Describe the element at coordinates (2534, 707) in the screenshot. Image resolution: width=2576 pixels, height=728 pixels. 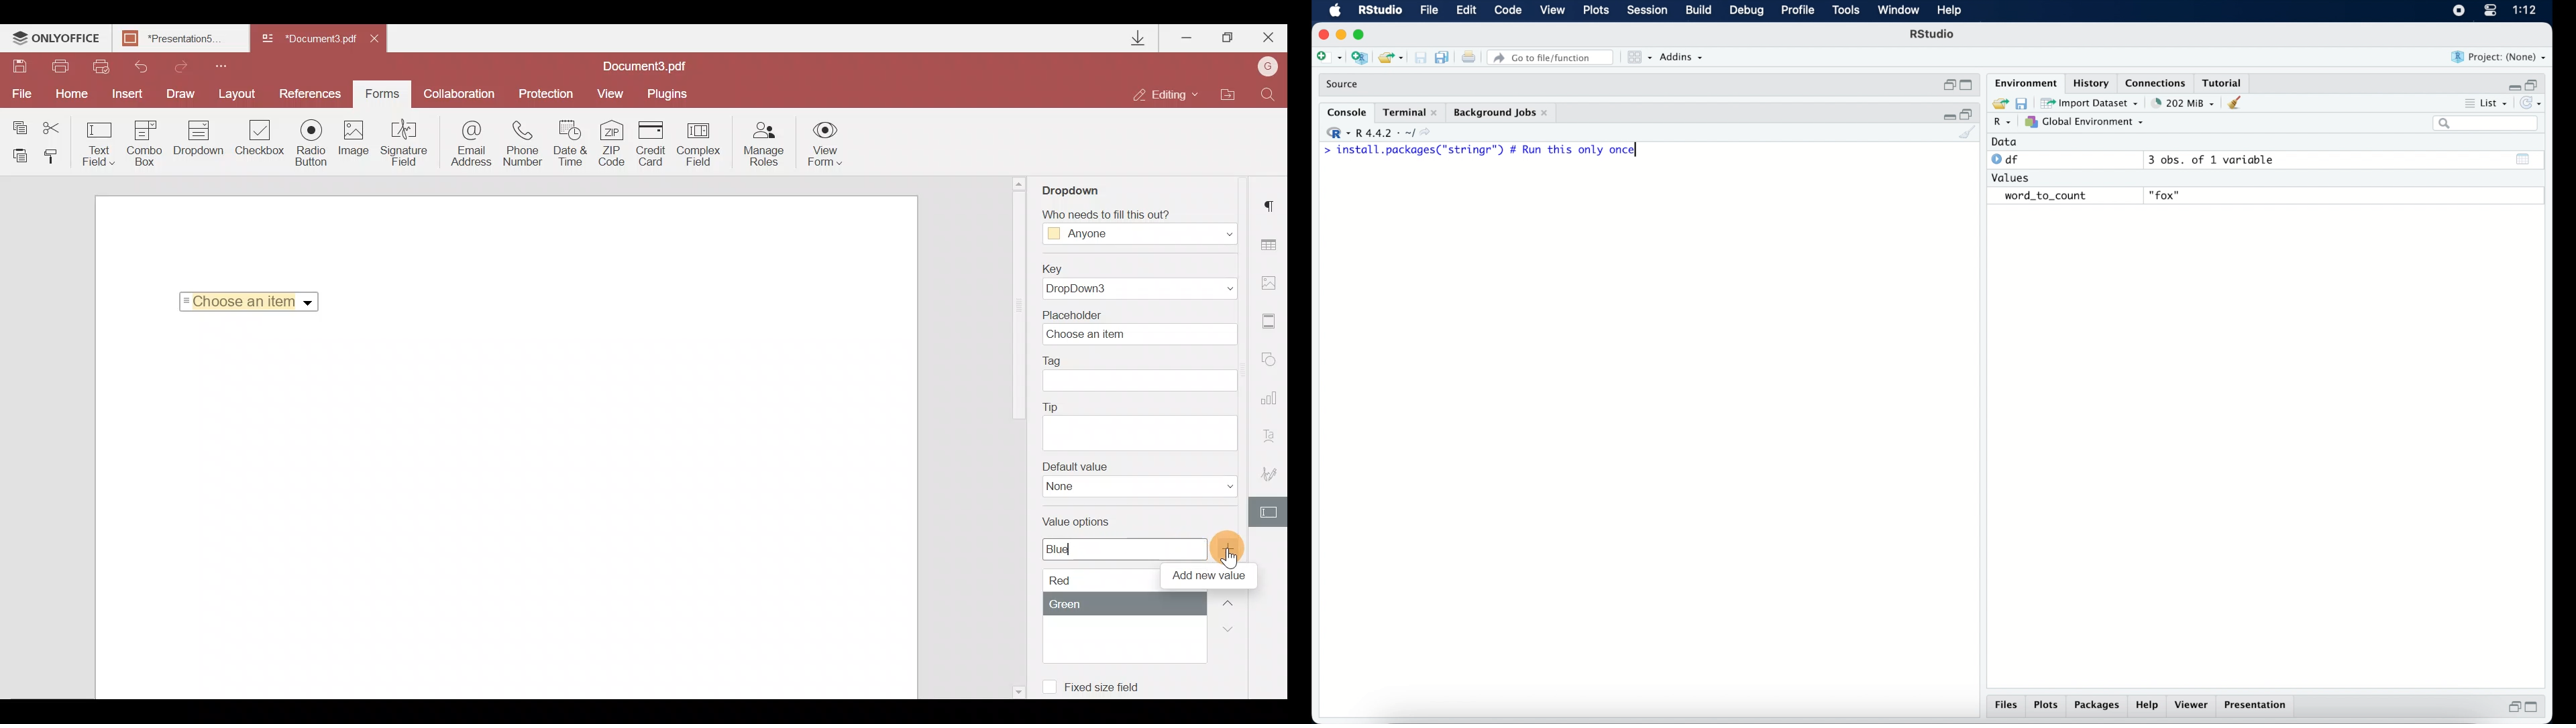
I see `maximize` at that location.